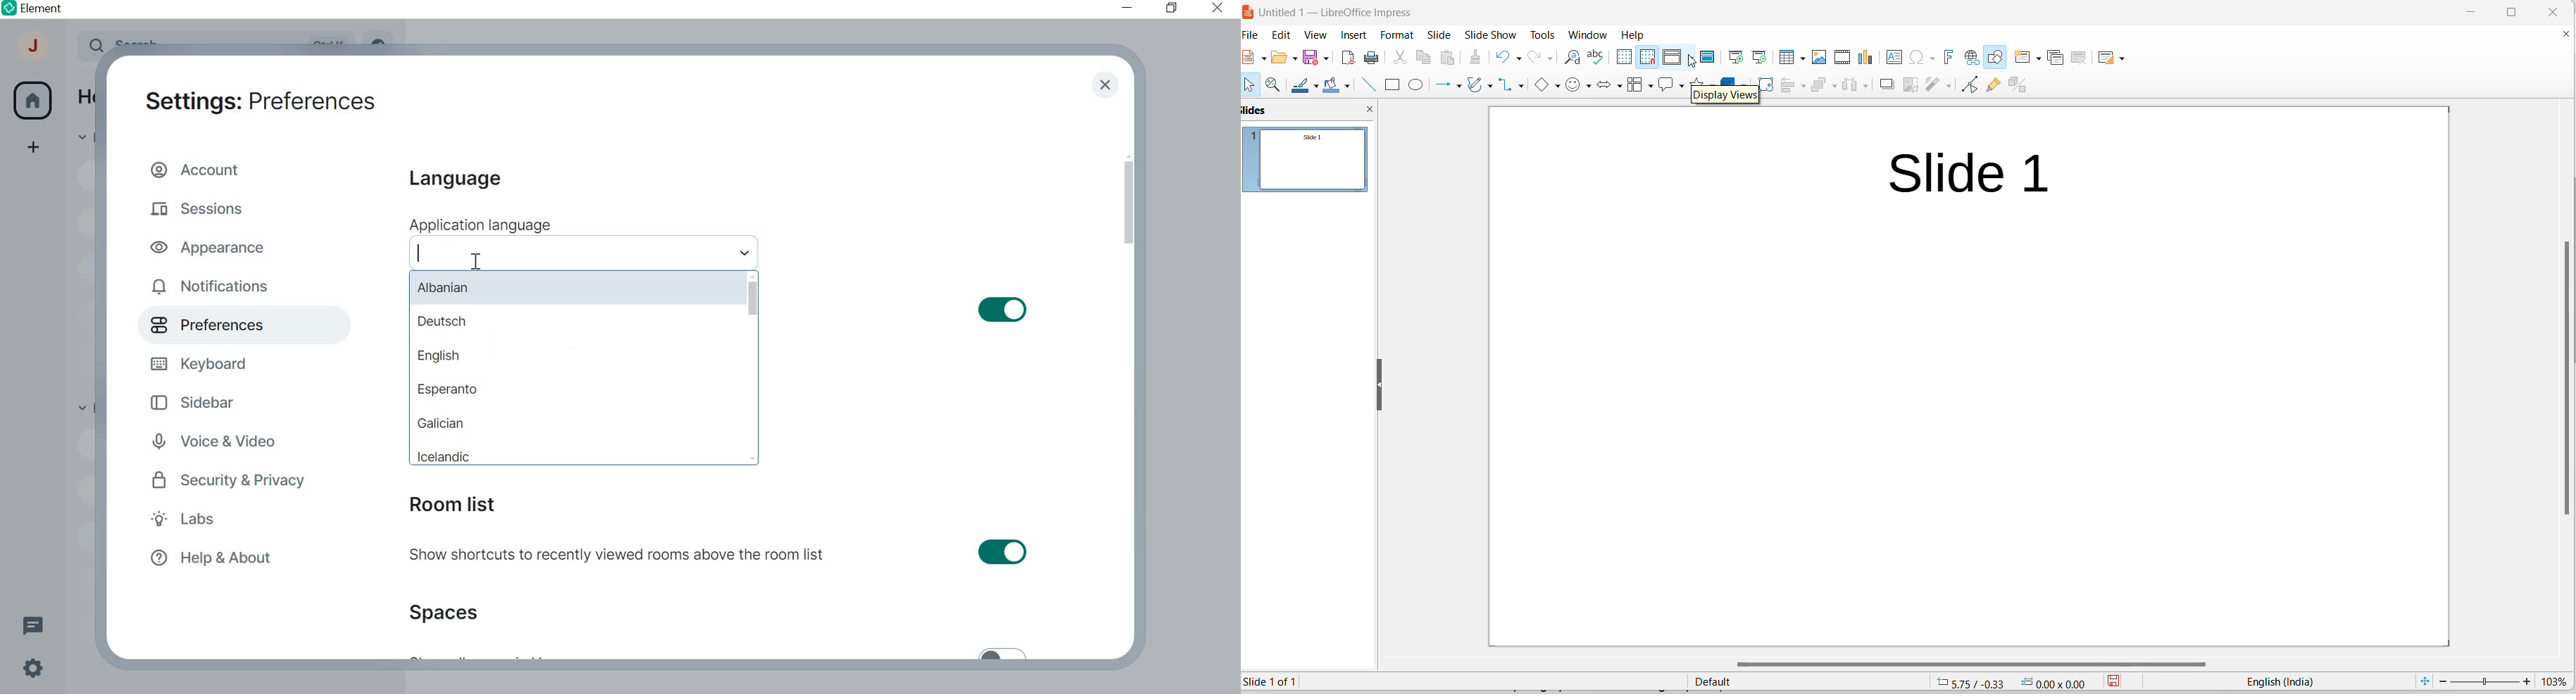 The height and width of the screenshot is (700, 2576). What do you see at coordinates (1277, 682) in the screenshot?
I see `current slide` at bounding box center [1277, 682].